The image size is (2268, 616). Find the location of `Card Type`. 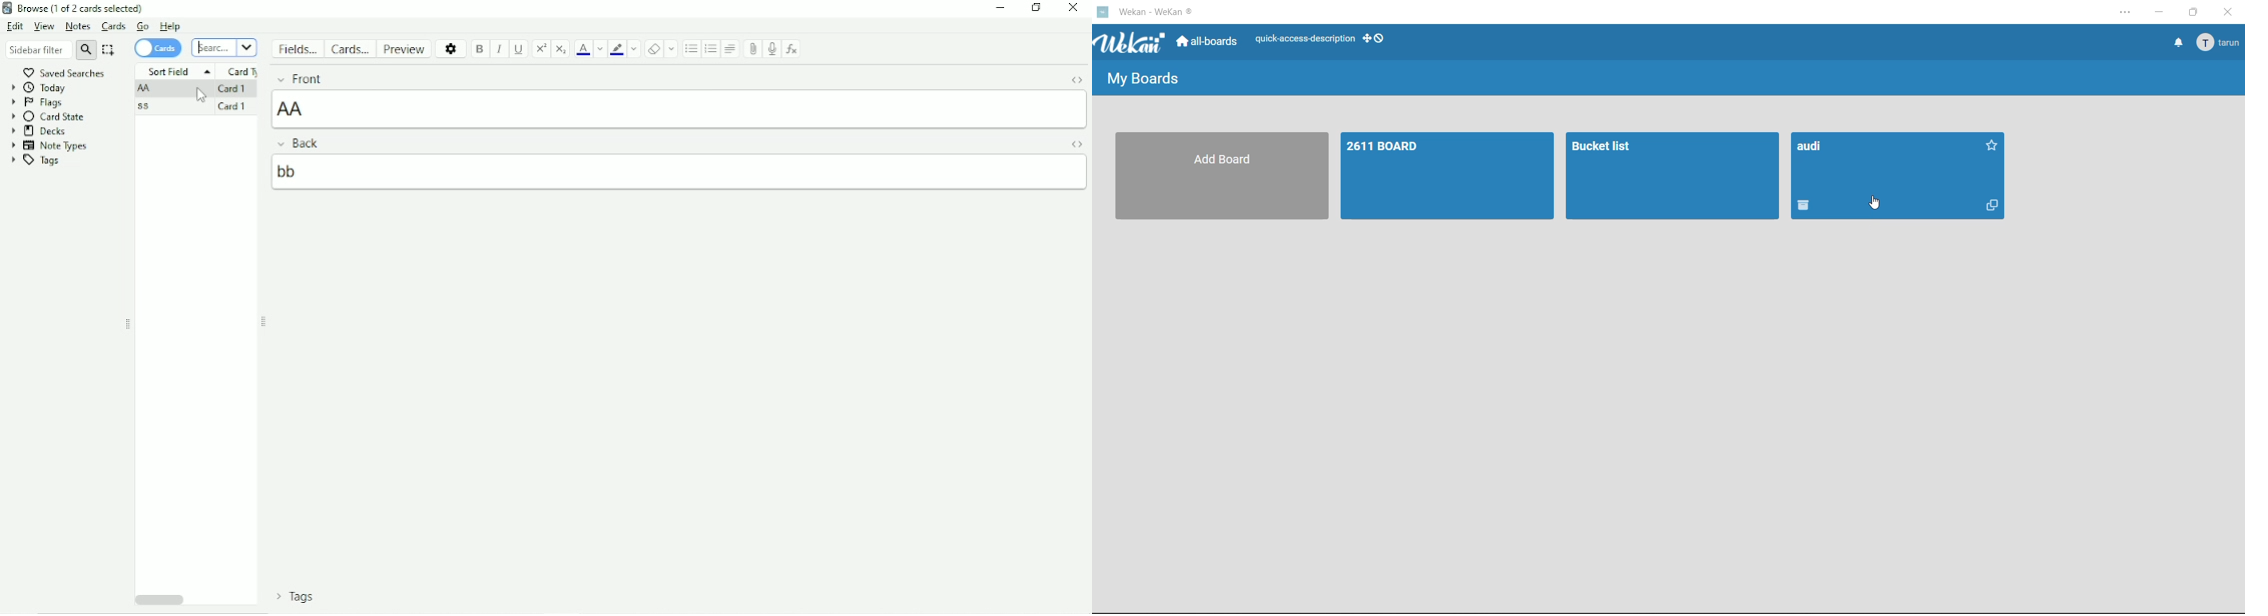

Card Type is located at coordinates (241, 71).